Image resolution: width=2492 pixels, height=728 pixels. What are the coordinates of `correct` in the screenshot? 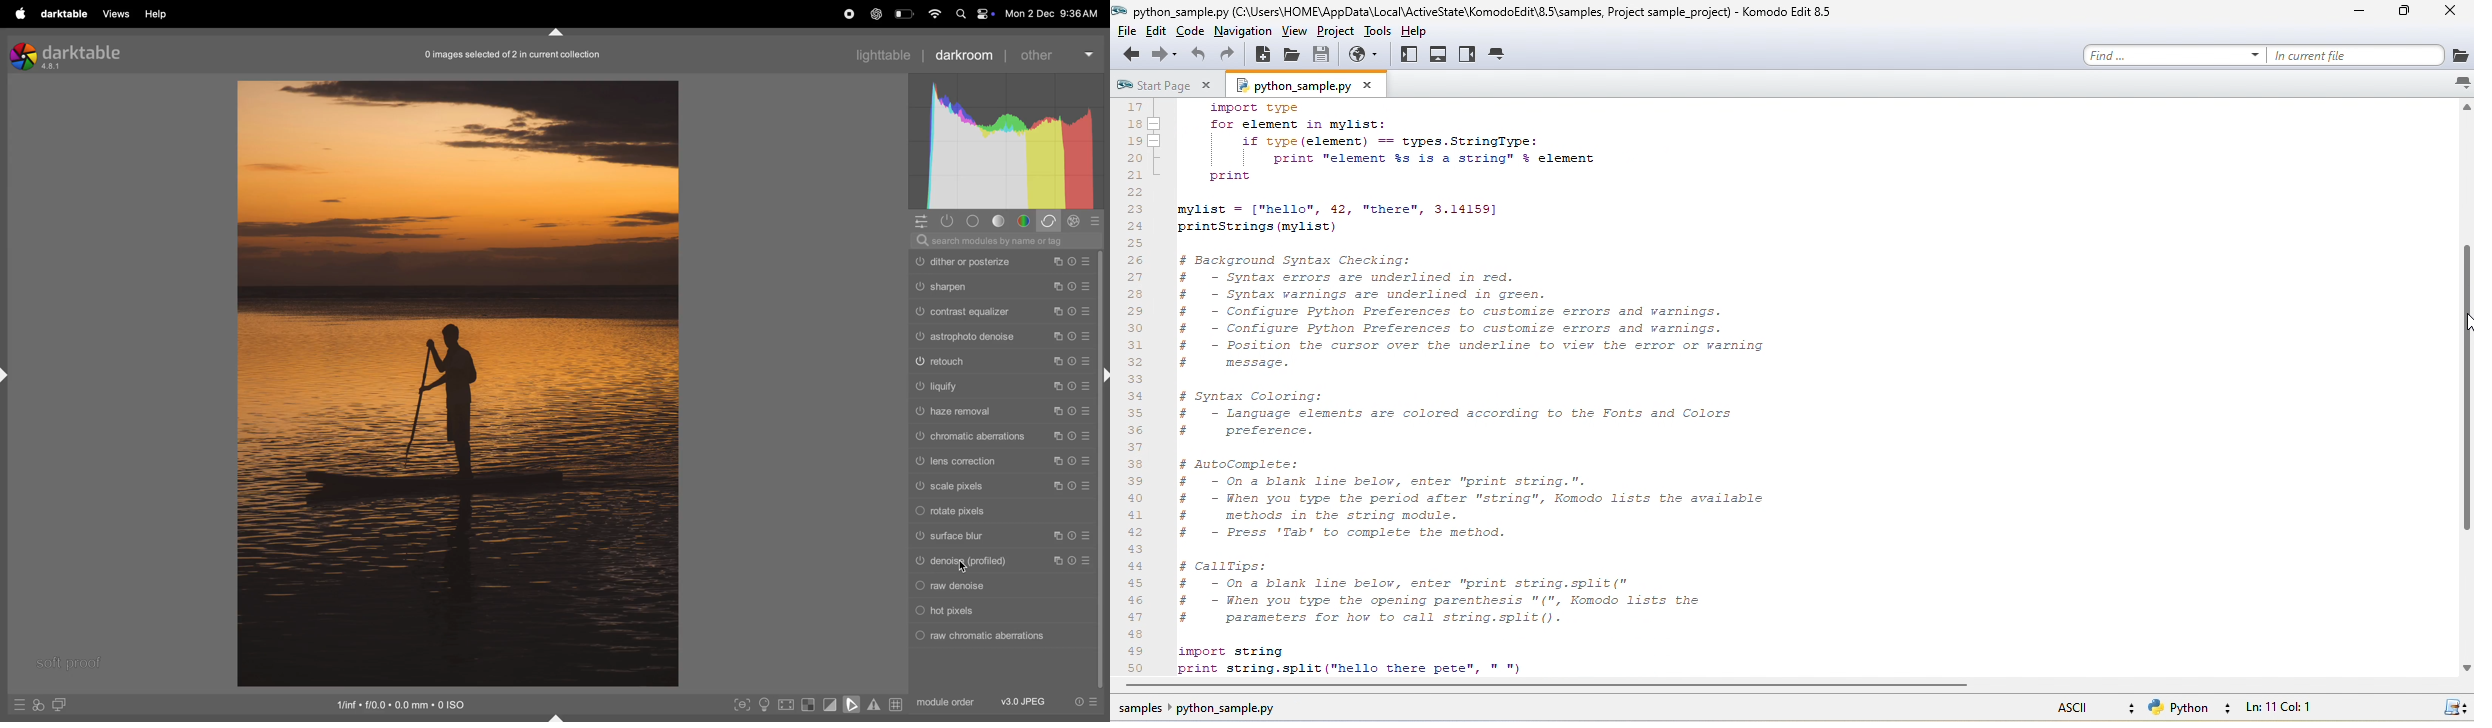 It's located at (1051, 222).